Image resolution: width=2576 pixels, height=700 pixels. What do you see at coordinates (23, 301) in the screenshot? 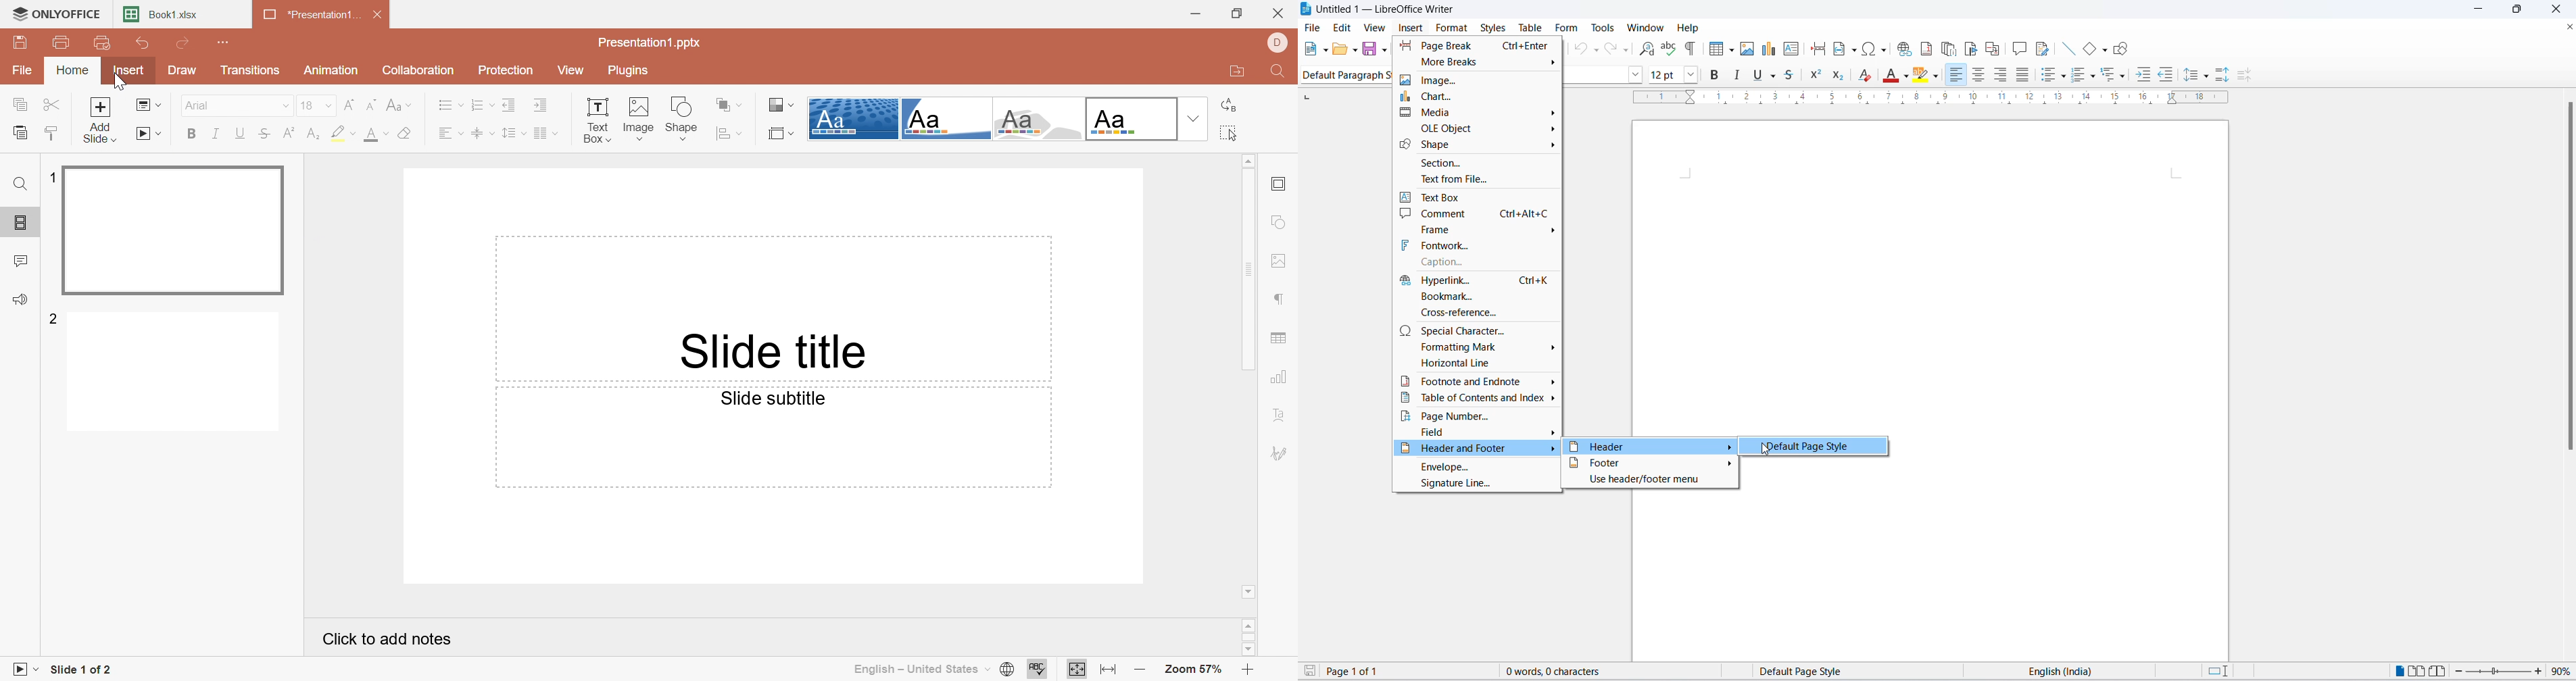
I see `Feedback & Support` at bounding box center [23, 301].